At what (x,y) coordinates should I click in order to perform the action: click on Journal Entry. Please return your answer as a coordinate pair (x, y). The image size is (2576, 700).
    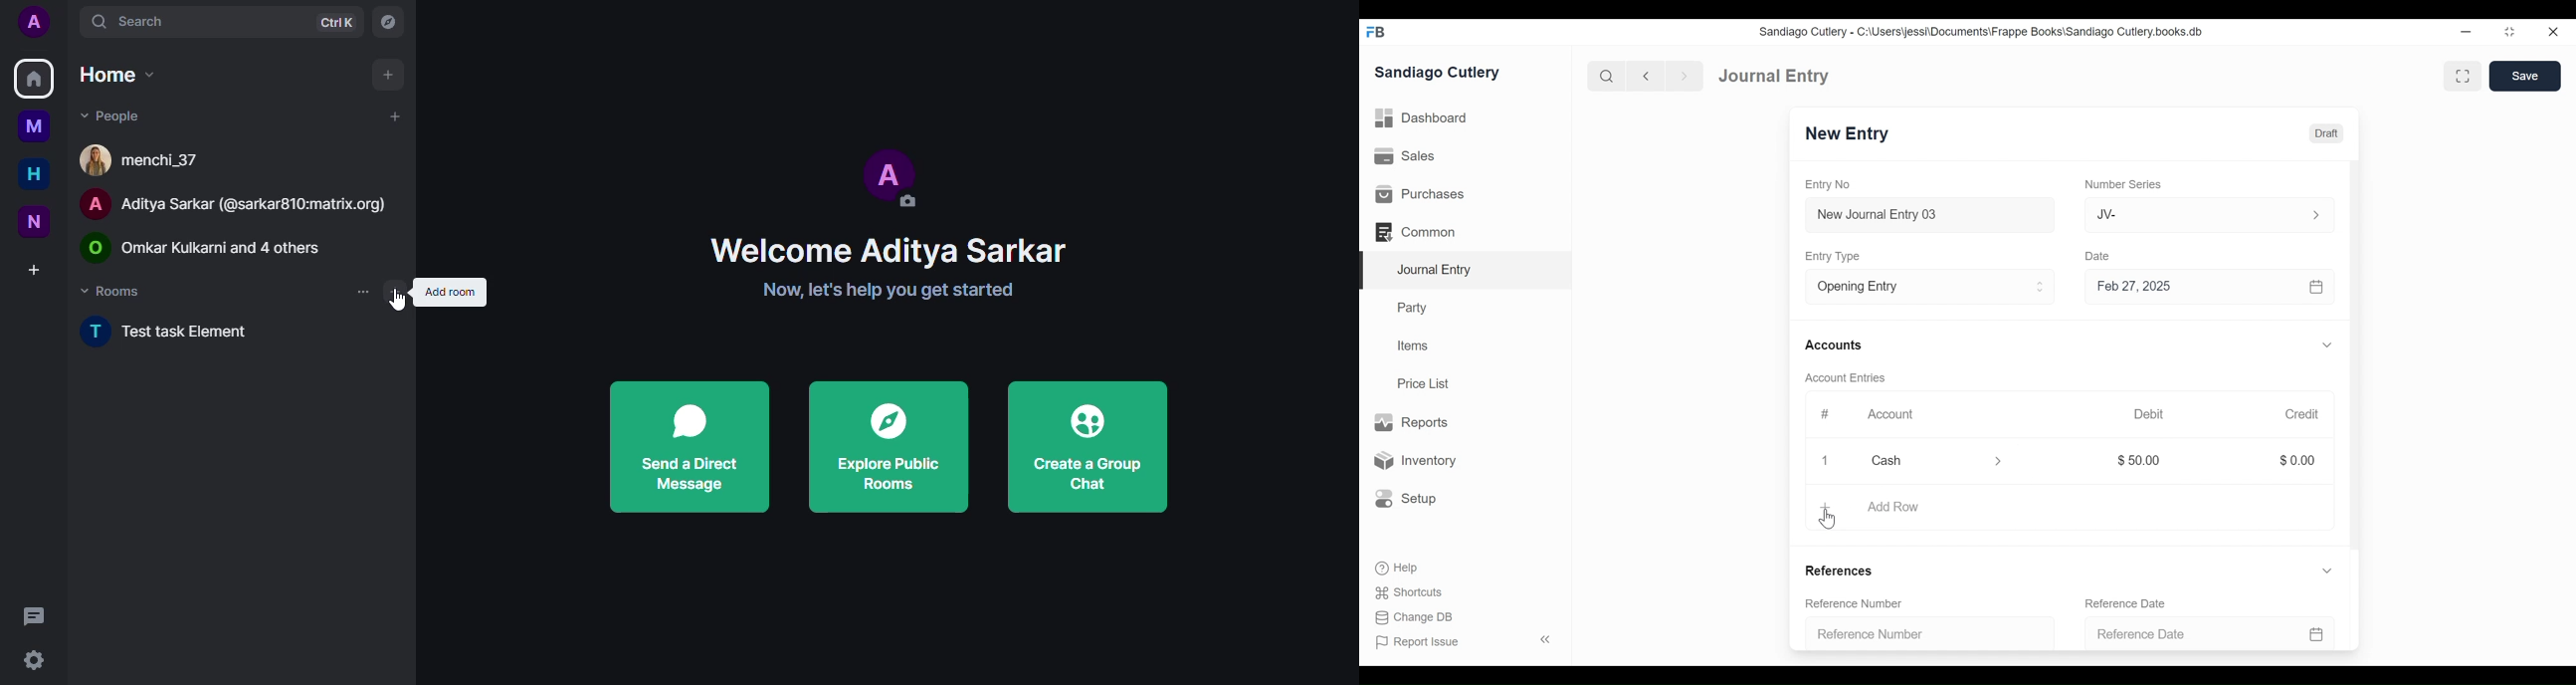
    Looking at the image, I should click on (1463, 271).